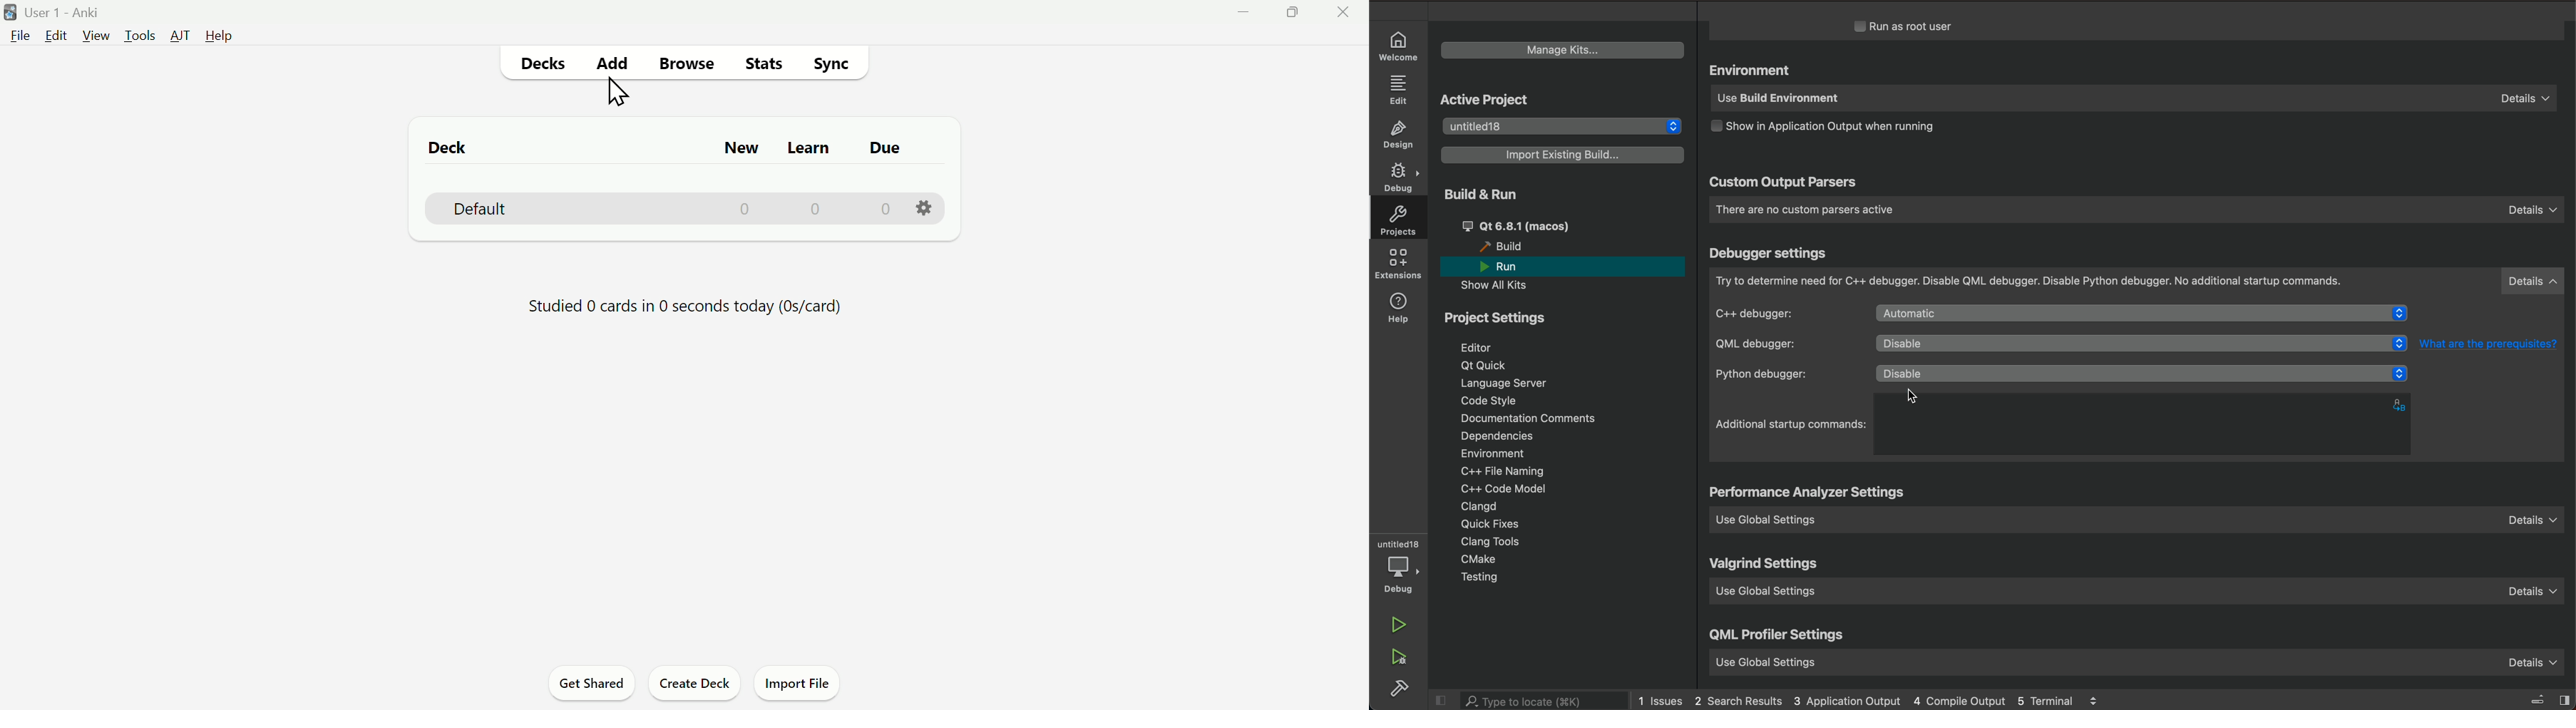 The width and height of the screenshot is (2576, 728). What do you see at coordinates (836, 67) in the screenshot?
I see `Sync` at bounding box center [836, 67].